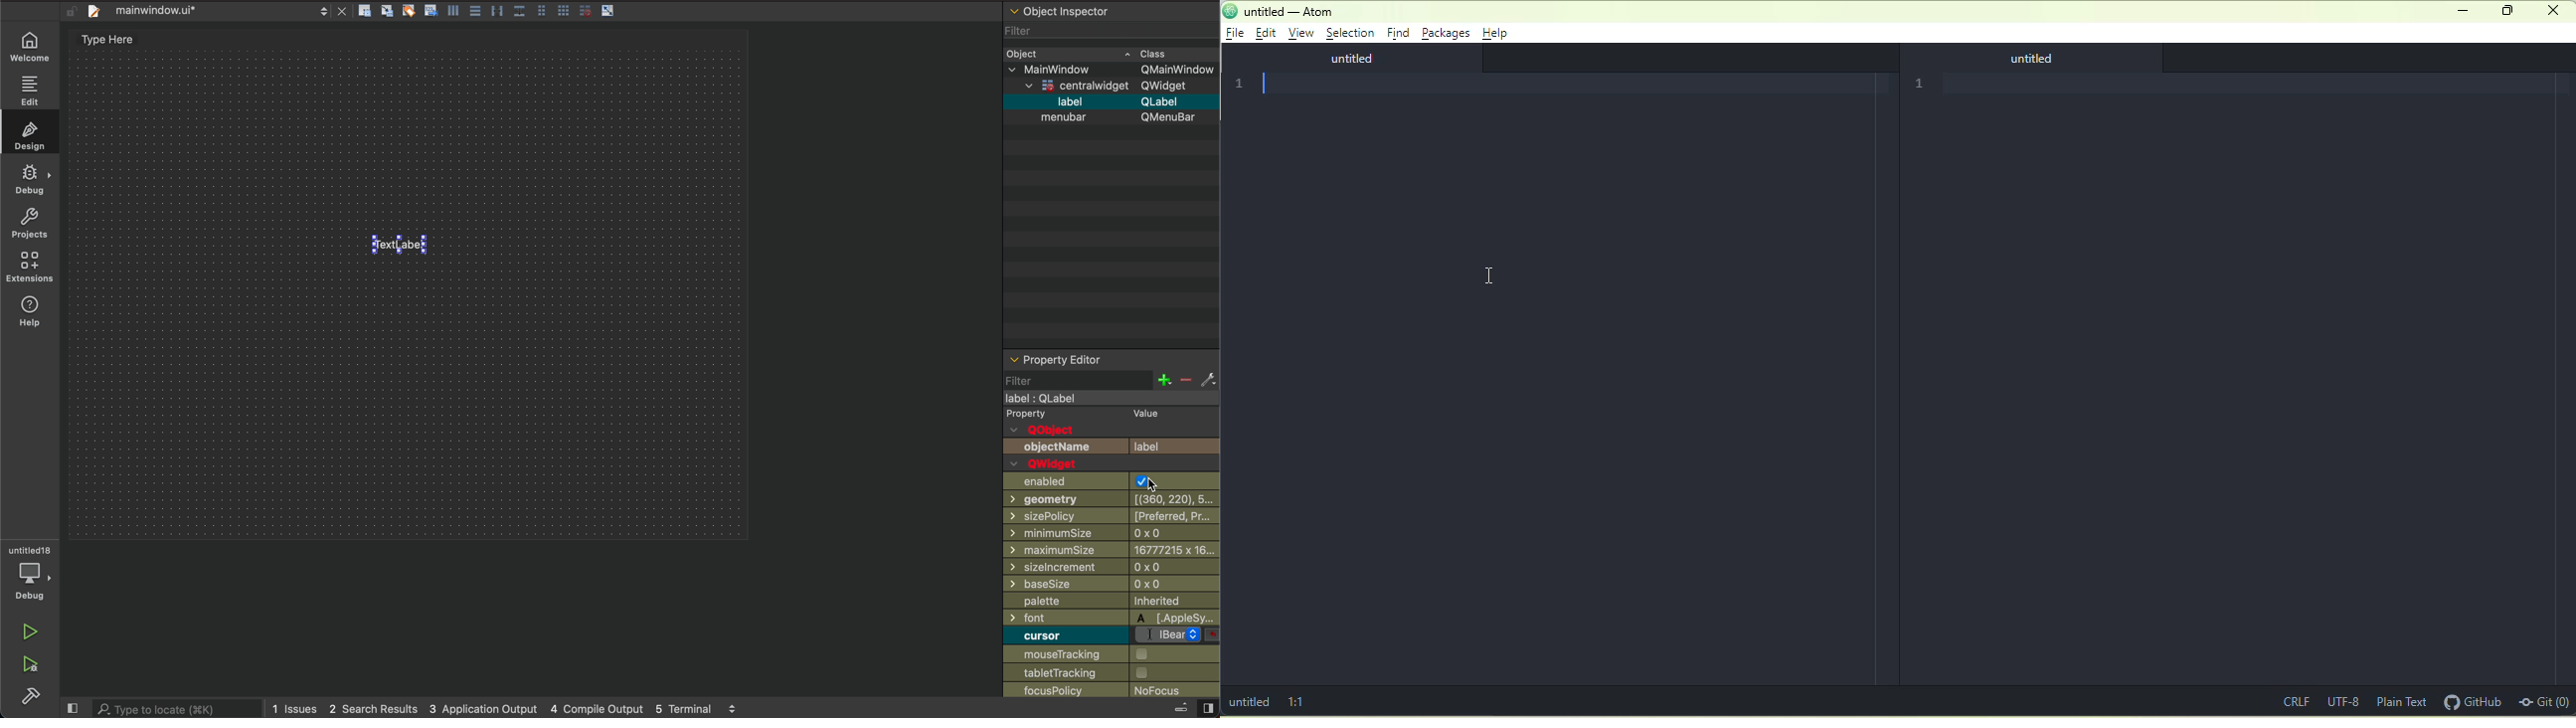 The height and width of the screenshot is (728, 2576). I want to click on design, so click(31, 136).